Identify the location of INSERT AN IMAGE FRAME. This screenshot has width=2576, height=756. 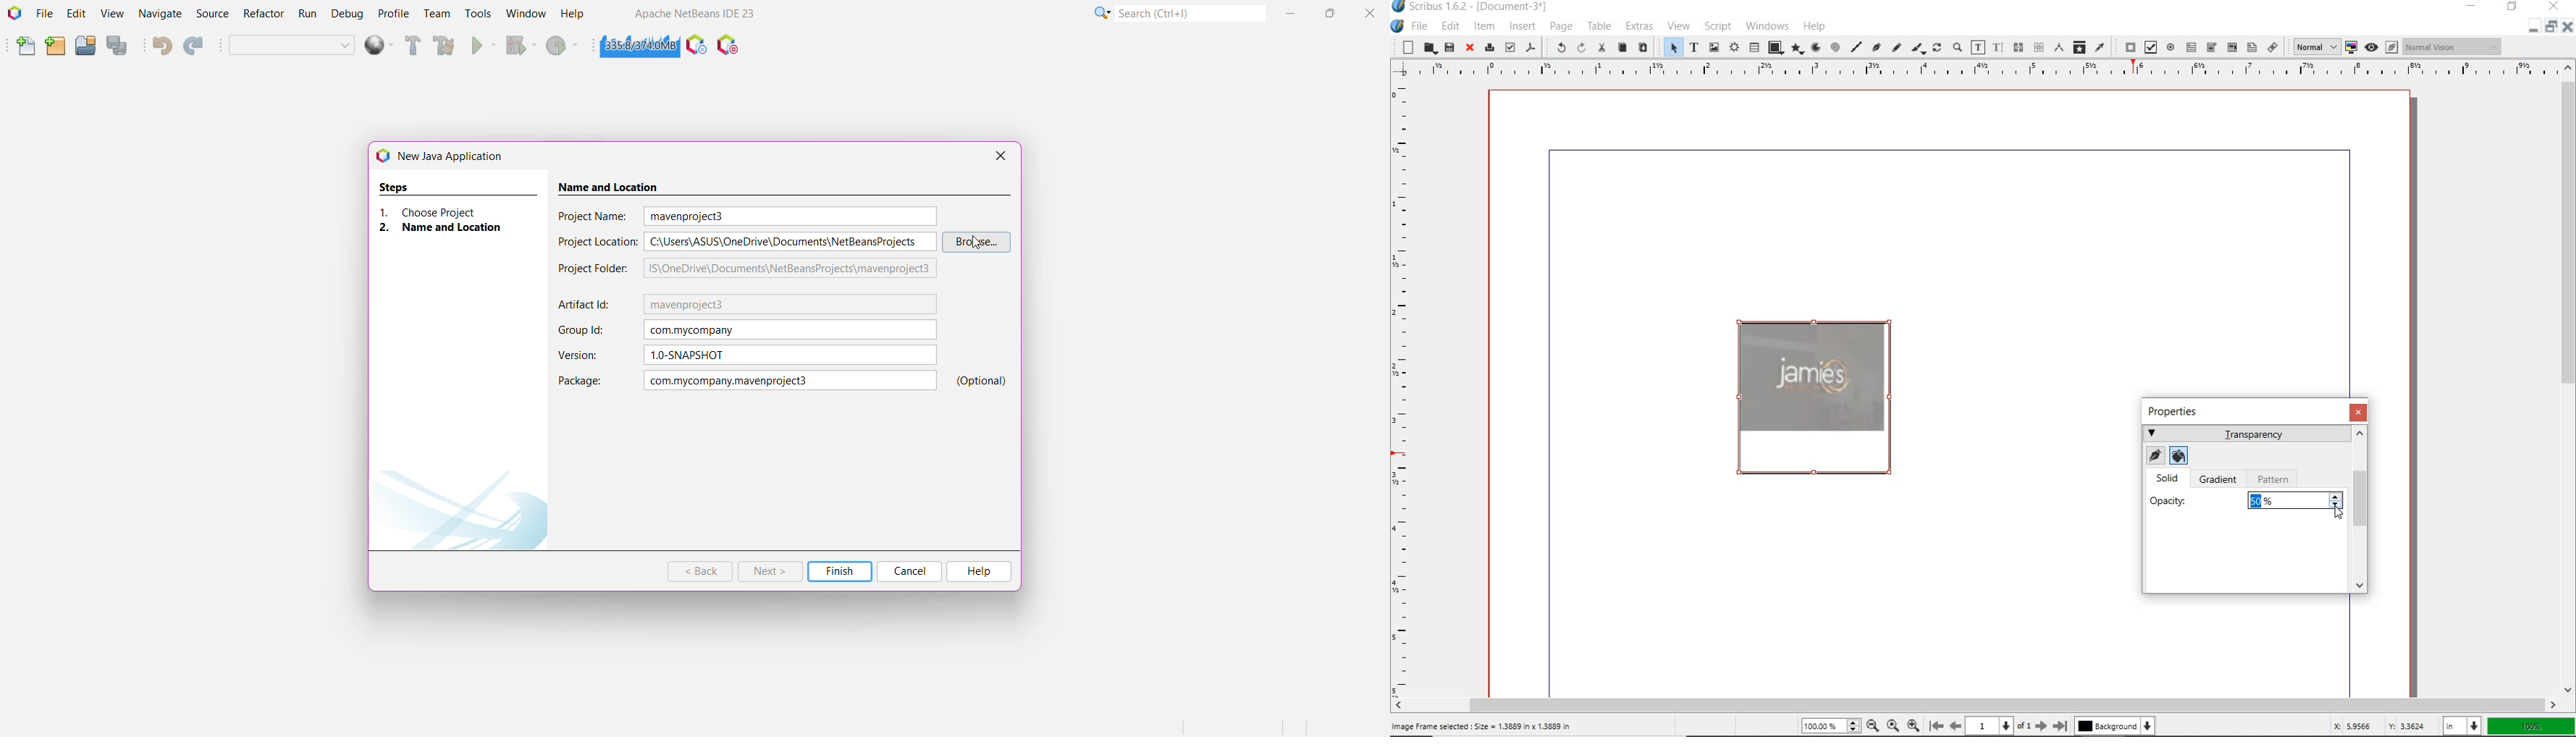
(1484, 726).